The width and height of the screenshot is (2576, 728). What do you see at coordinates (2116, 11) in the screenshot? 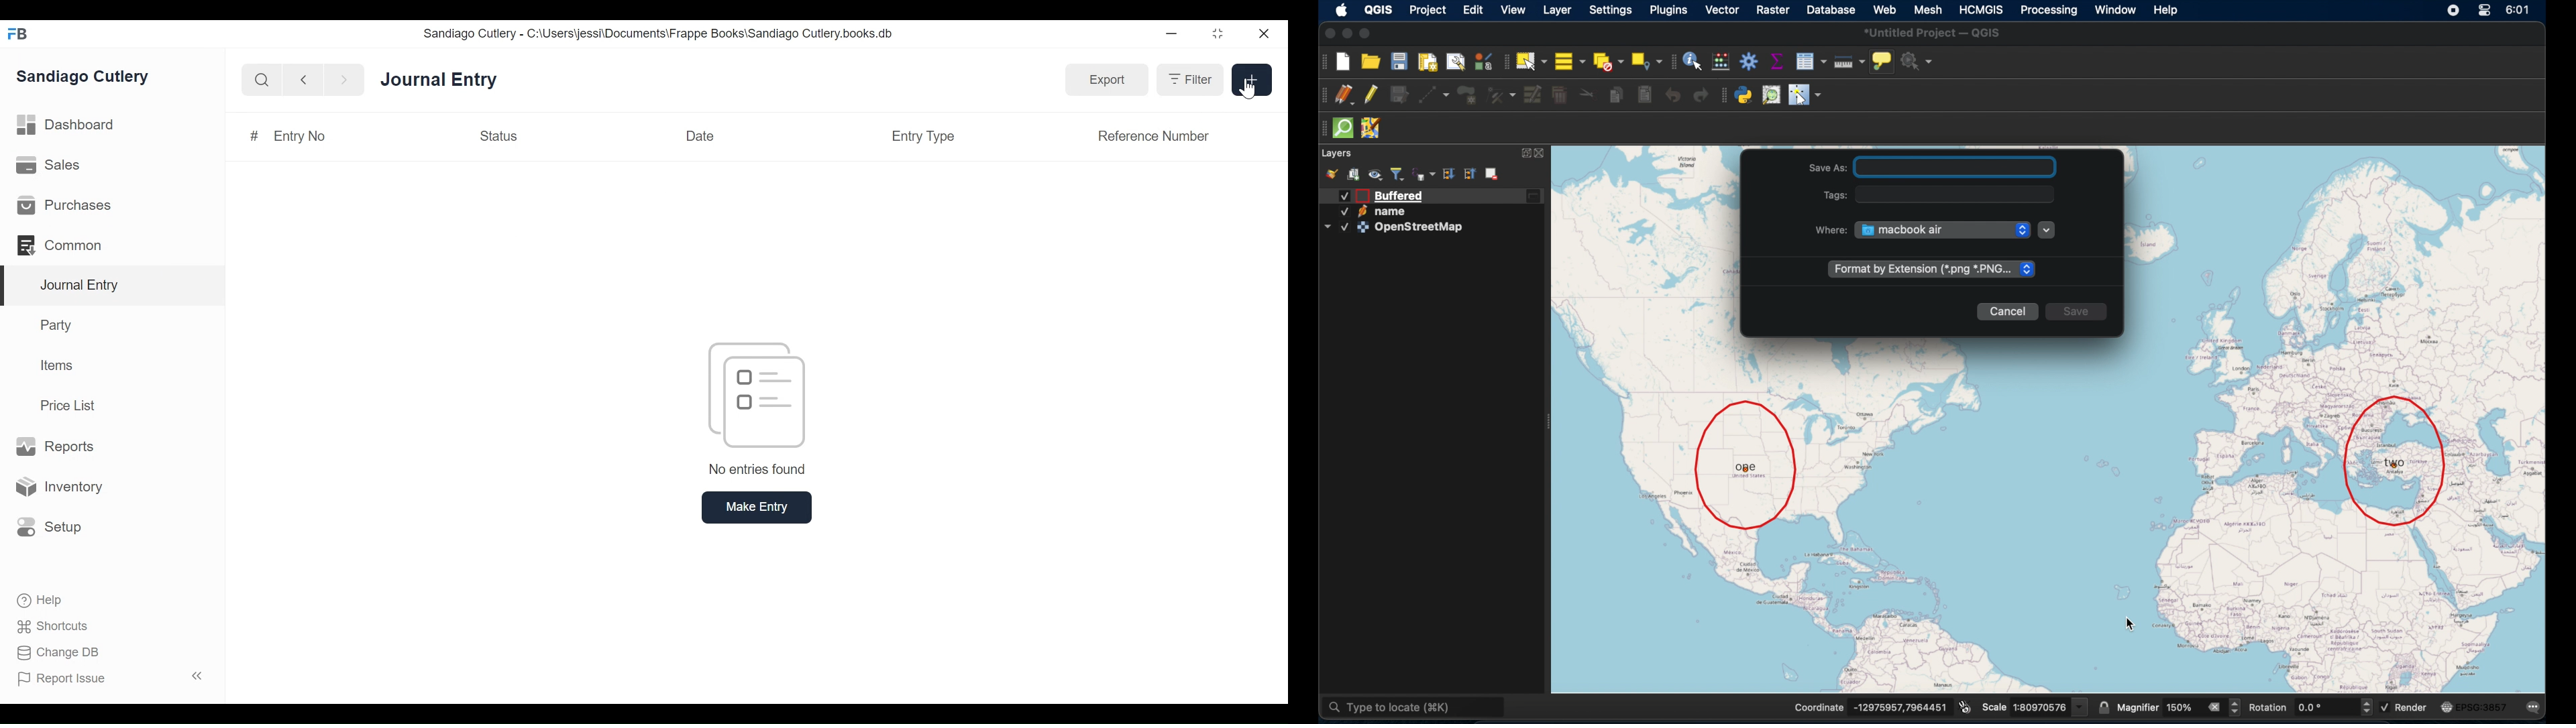
I see `window` at bounding box center [2116, 11].